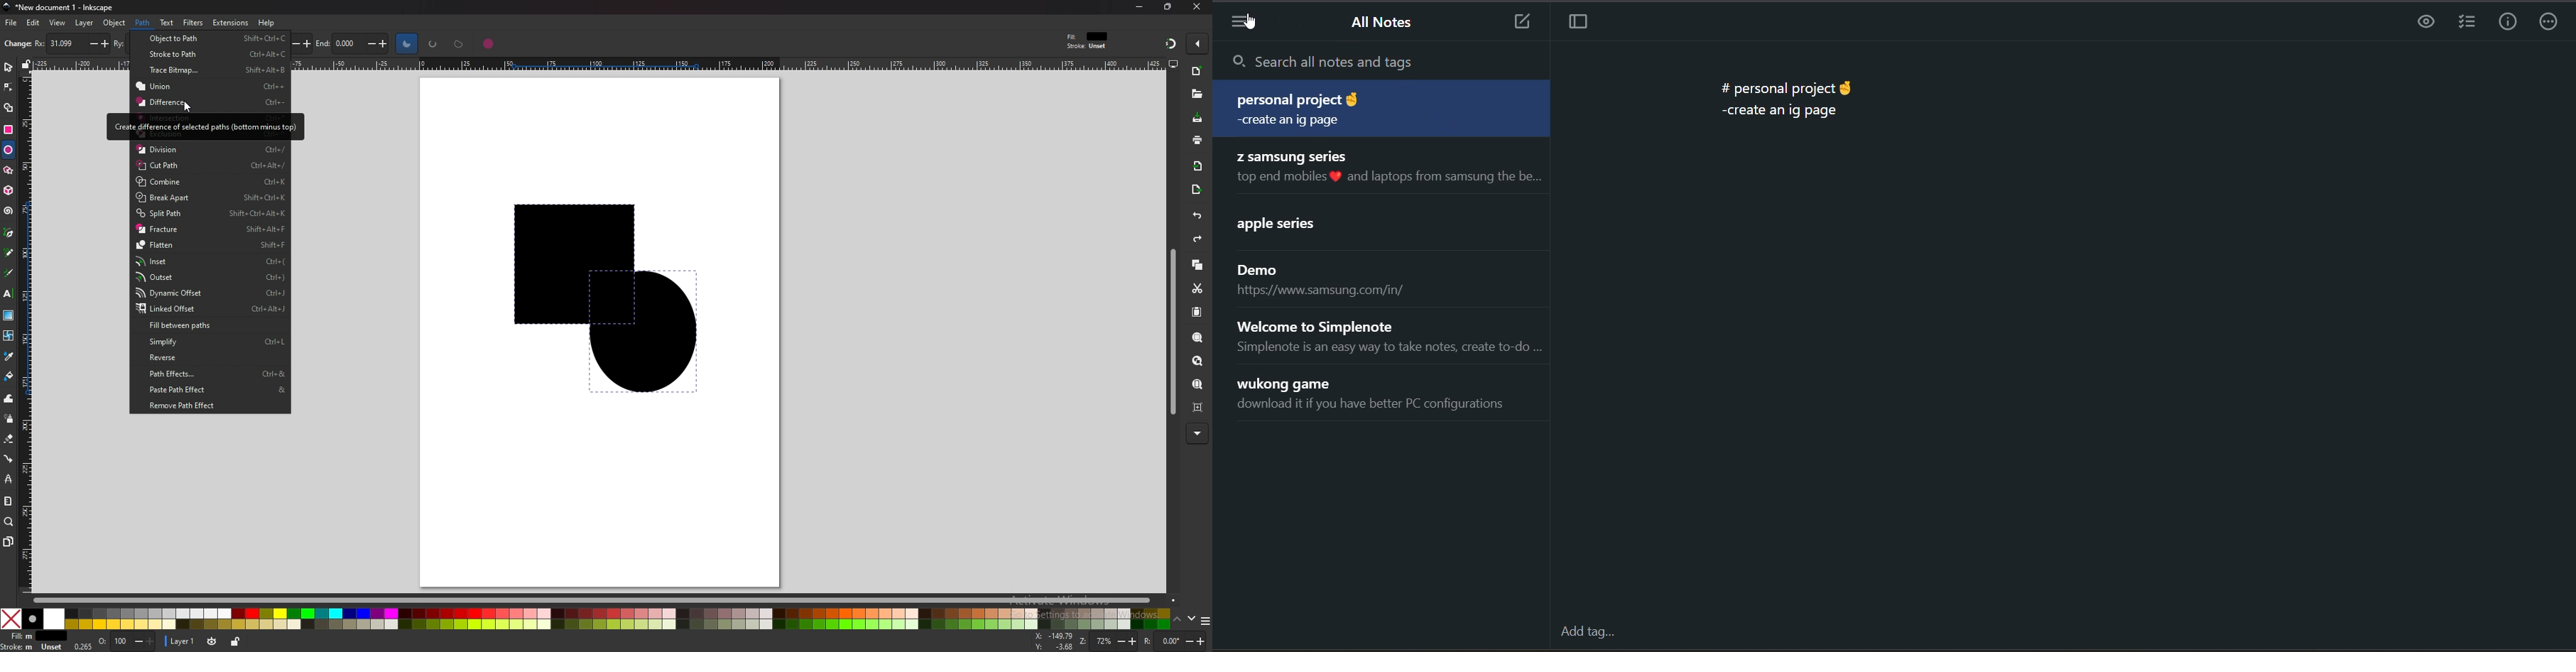  What do you see at coordinates (1193, 620) in the screenshot?
I see `down` at bounding box center [1193, 620].